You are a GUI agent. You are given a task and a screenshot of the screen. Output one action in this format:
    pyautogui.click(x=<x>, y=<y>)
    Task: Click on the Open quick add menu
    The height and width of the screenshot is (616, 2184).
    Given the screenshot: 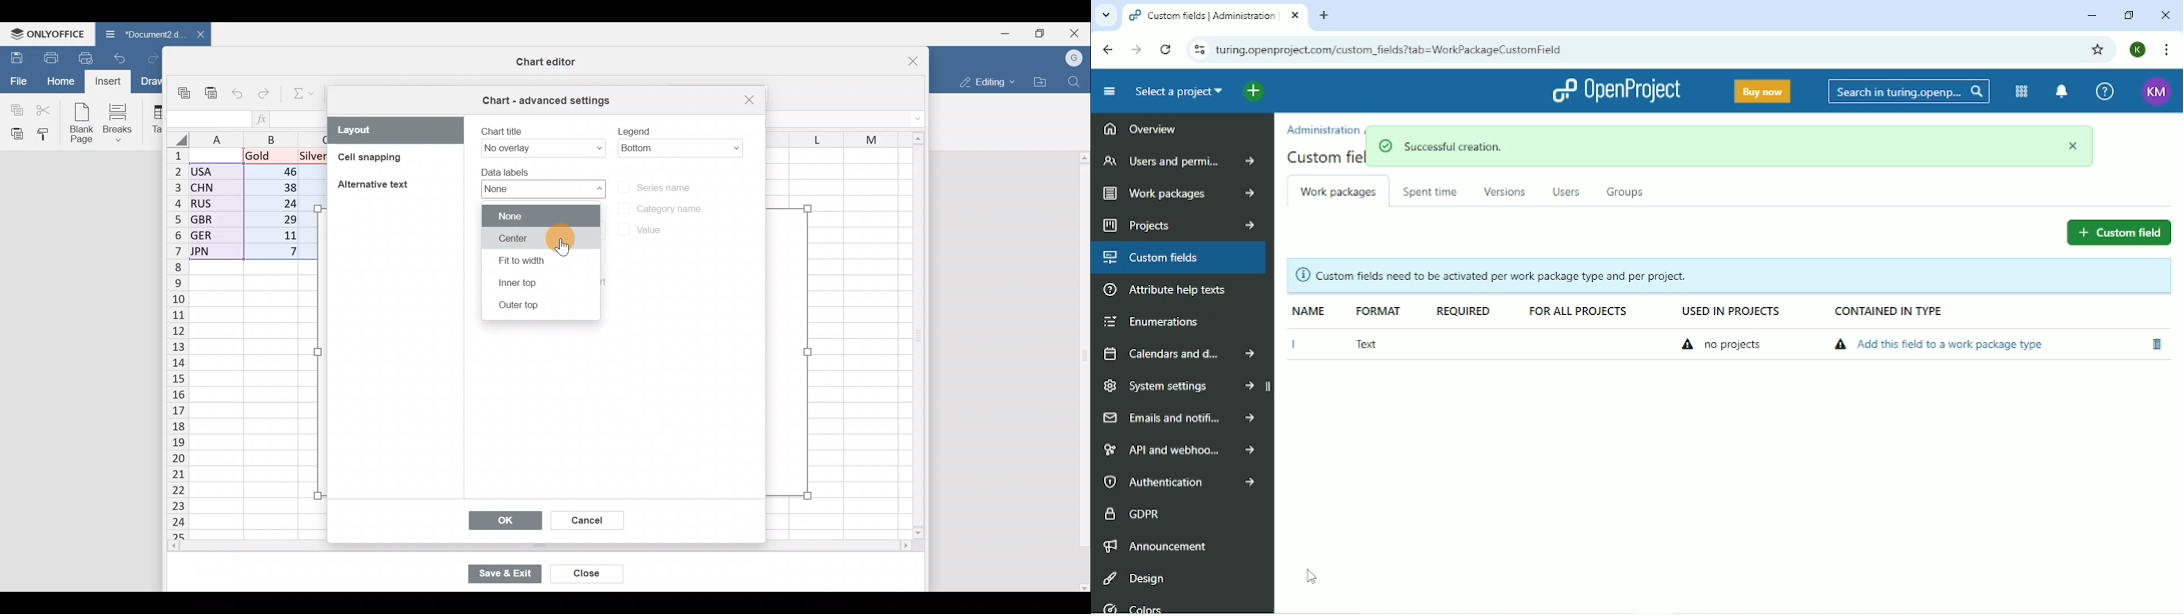 What is the action you would take?
    pyautogui.click(x=1266, y=91)
    